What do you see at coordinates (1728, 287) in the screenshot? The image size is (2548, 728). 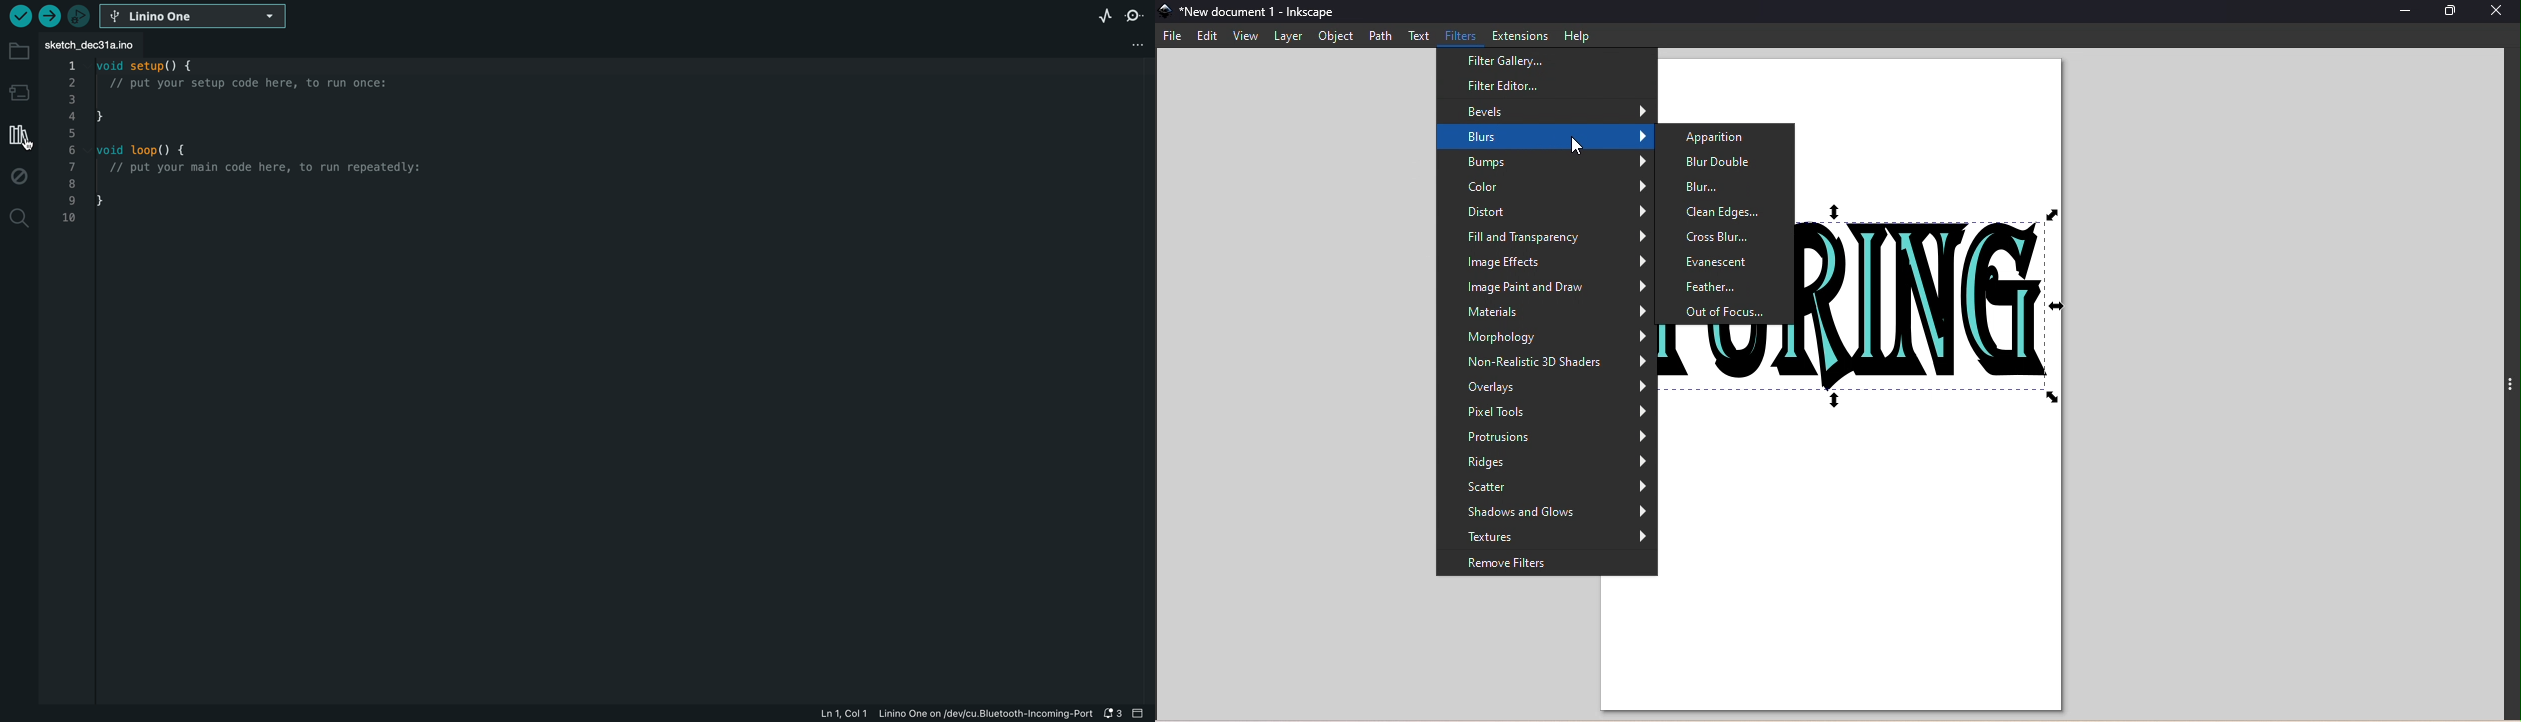 I see `Feather...` at bounding box center [1728, 287].